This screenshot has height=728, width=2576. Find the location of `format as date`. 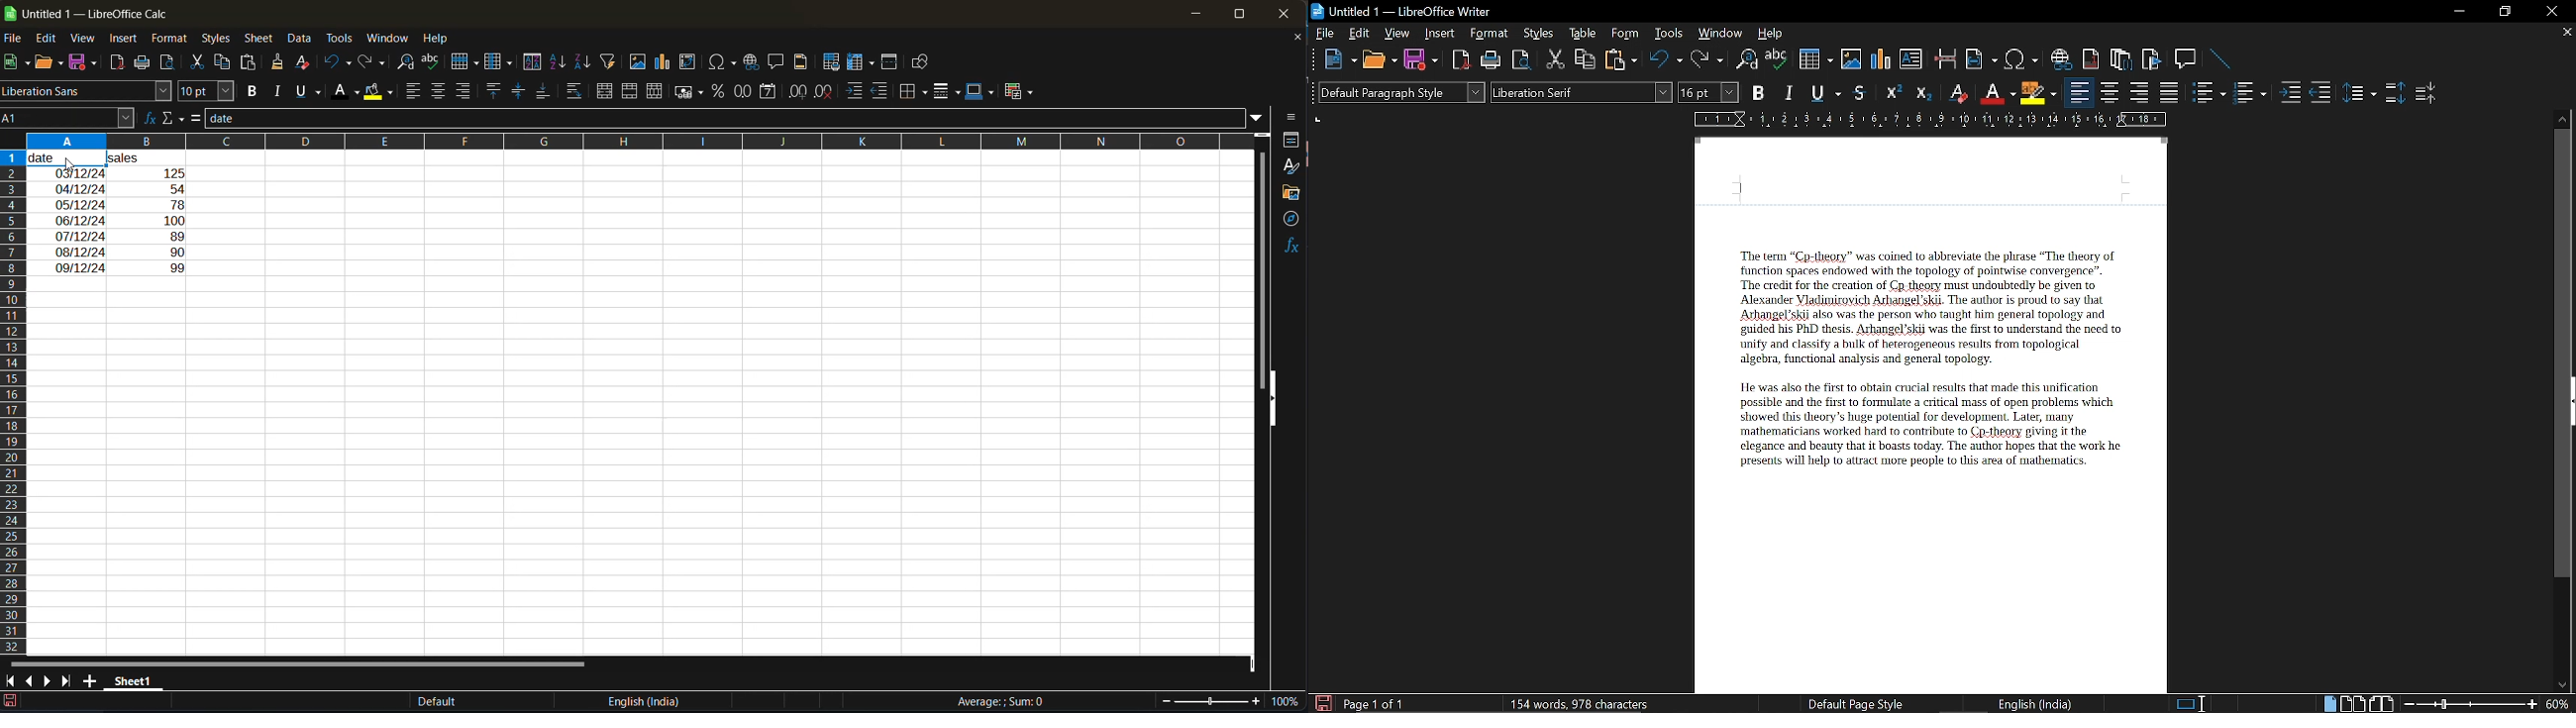

format as date is located at coordinates (772, 92).